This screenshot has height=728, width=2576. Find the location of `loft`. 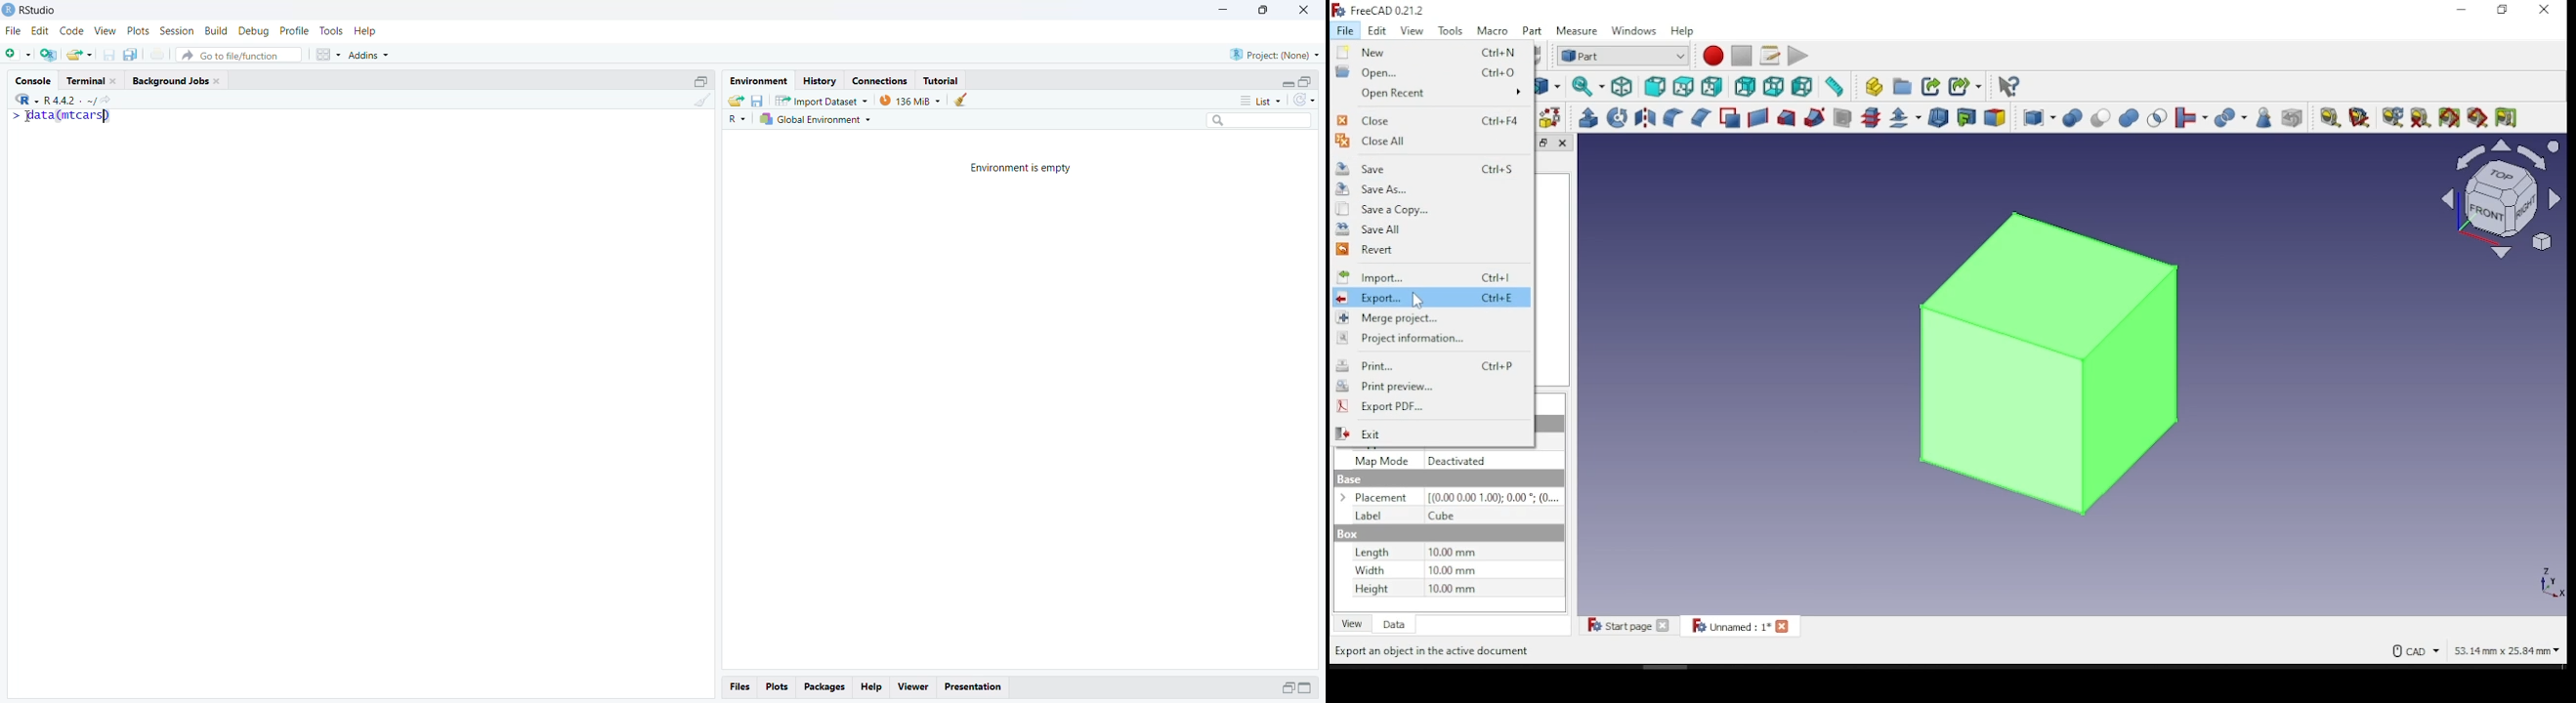

loft is located at coordinates (1787, 119).